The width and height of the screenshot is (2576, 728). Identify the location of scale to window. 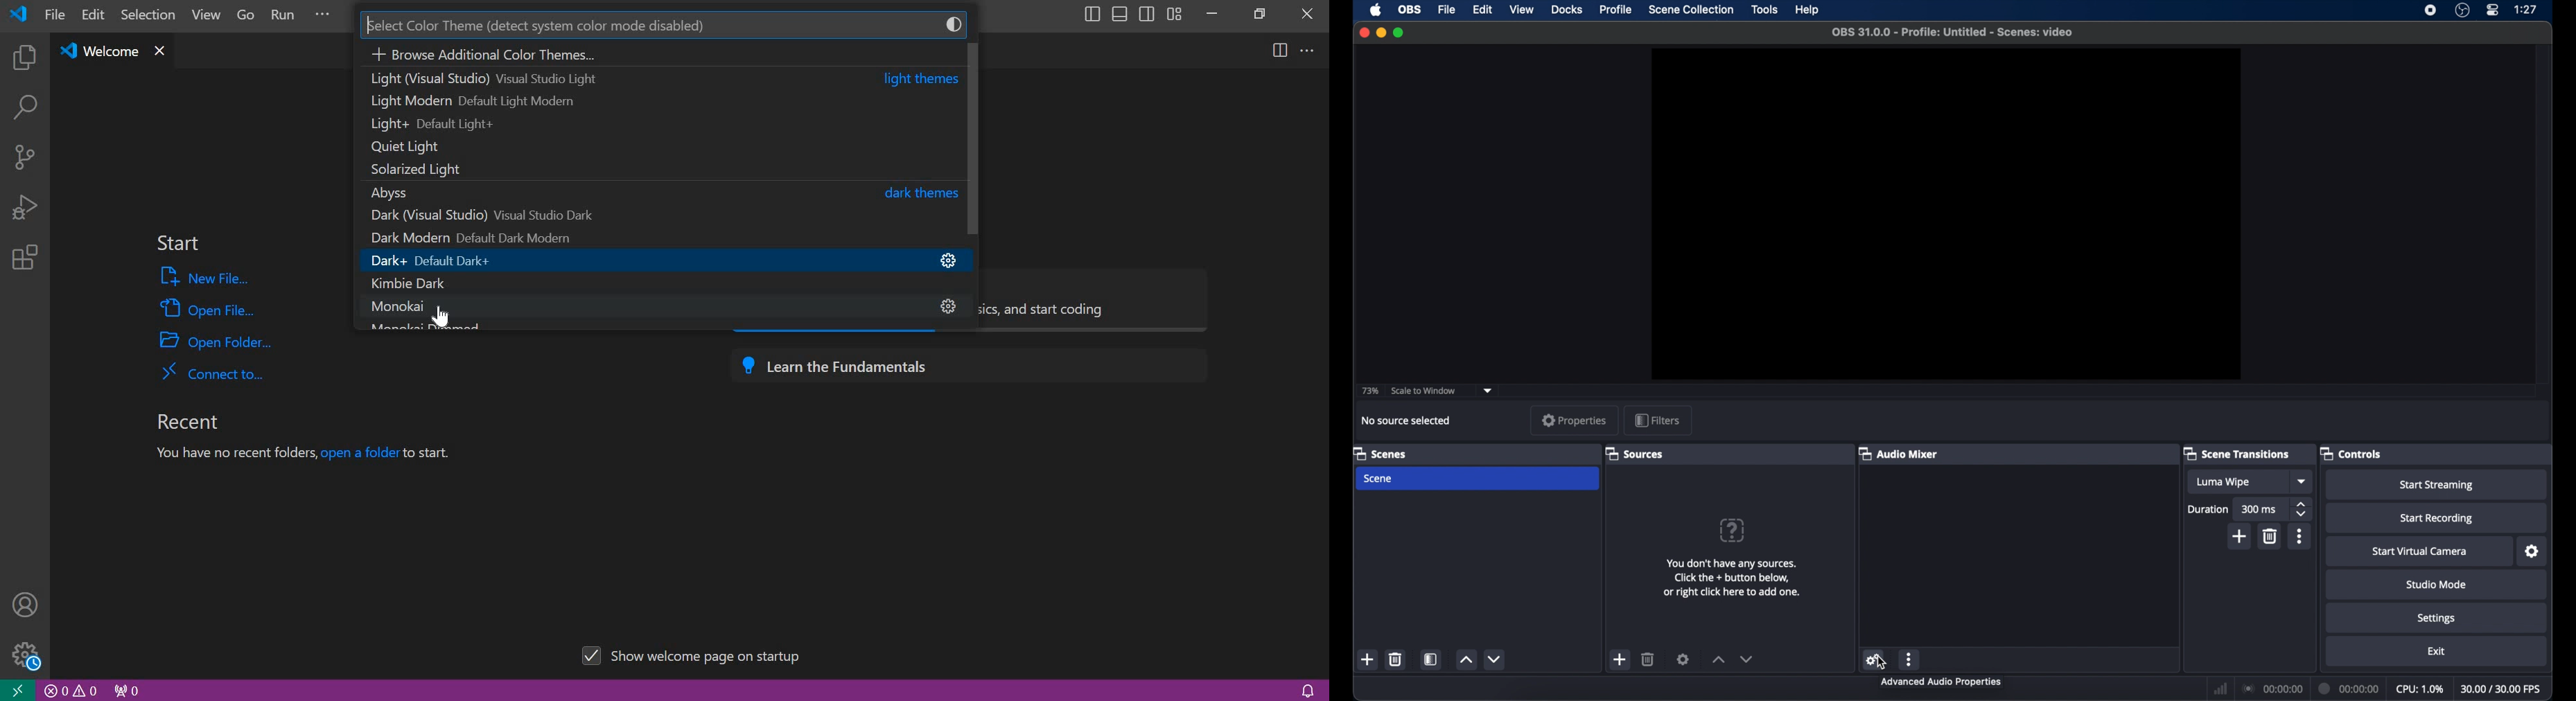
(1425, 391).